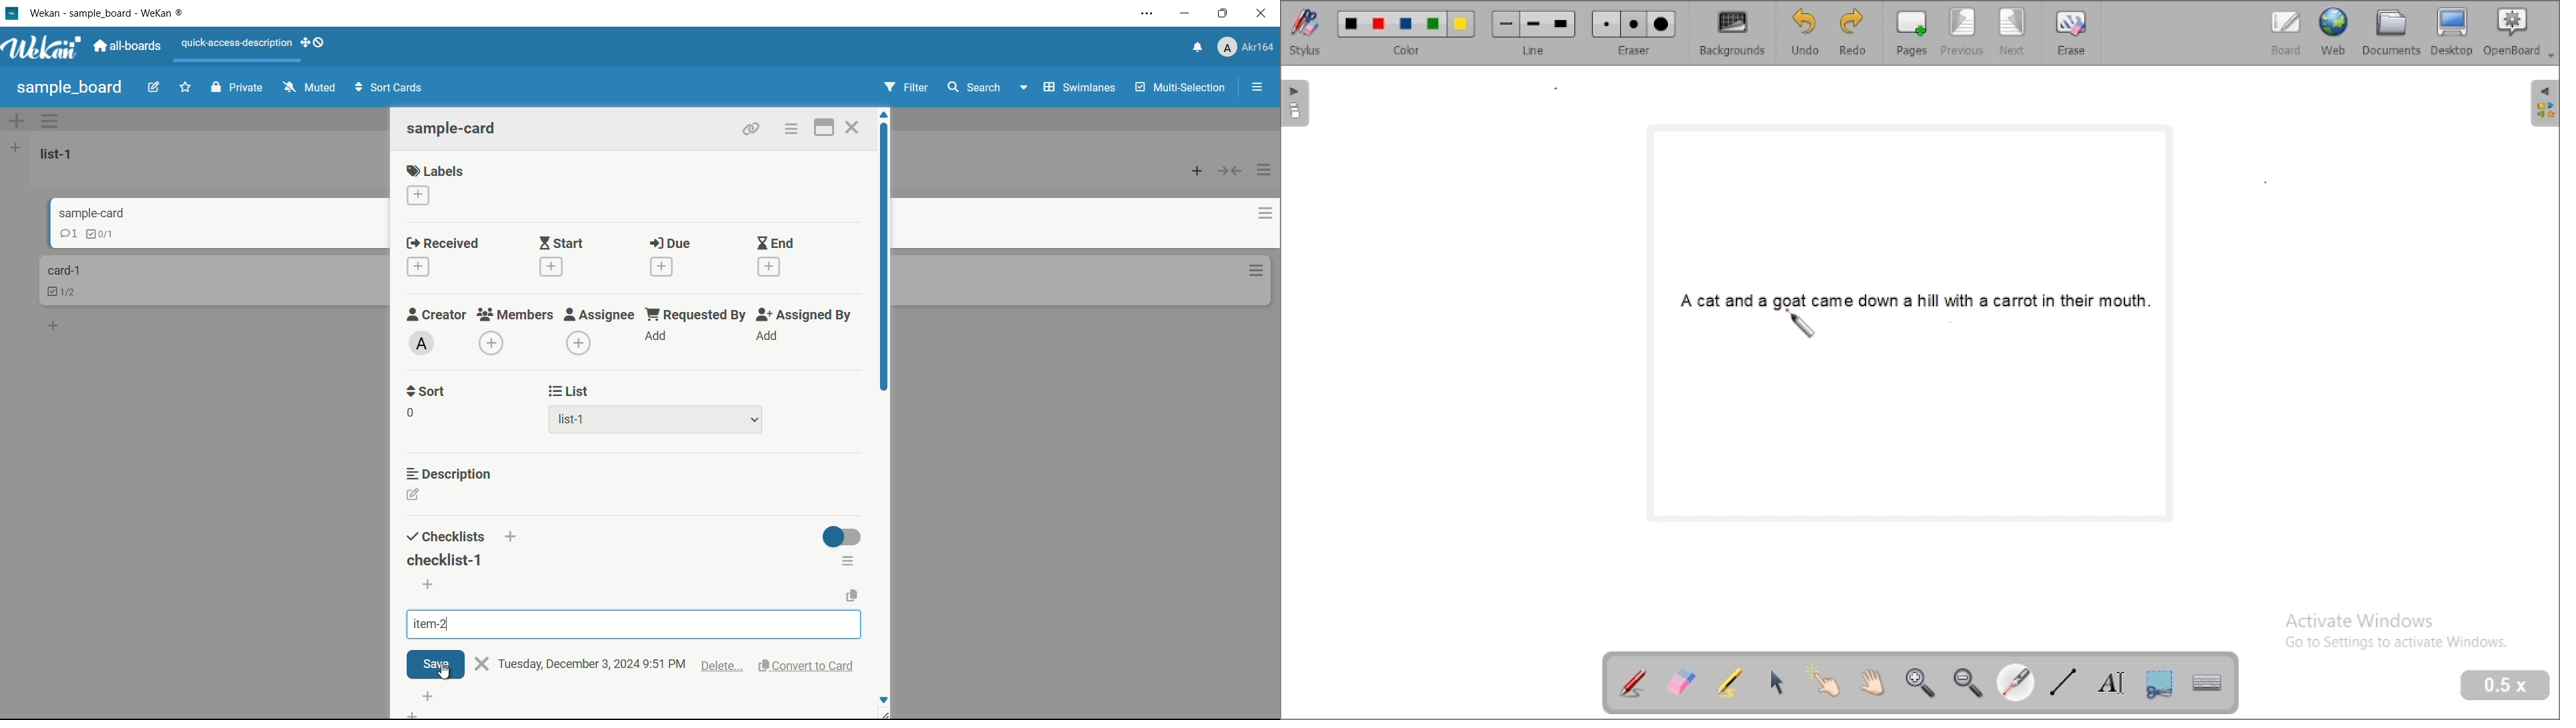 The image size is (2576, 728). What do you see at coordinates (482, 664) in the screenshot?
I see `close` at bounding box center [482, 664].